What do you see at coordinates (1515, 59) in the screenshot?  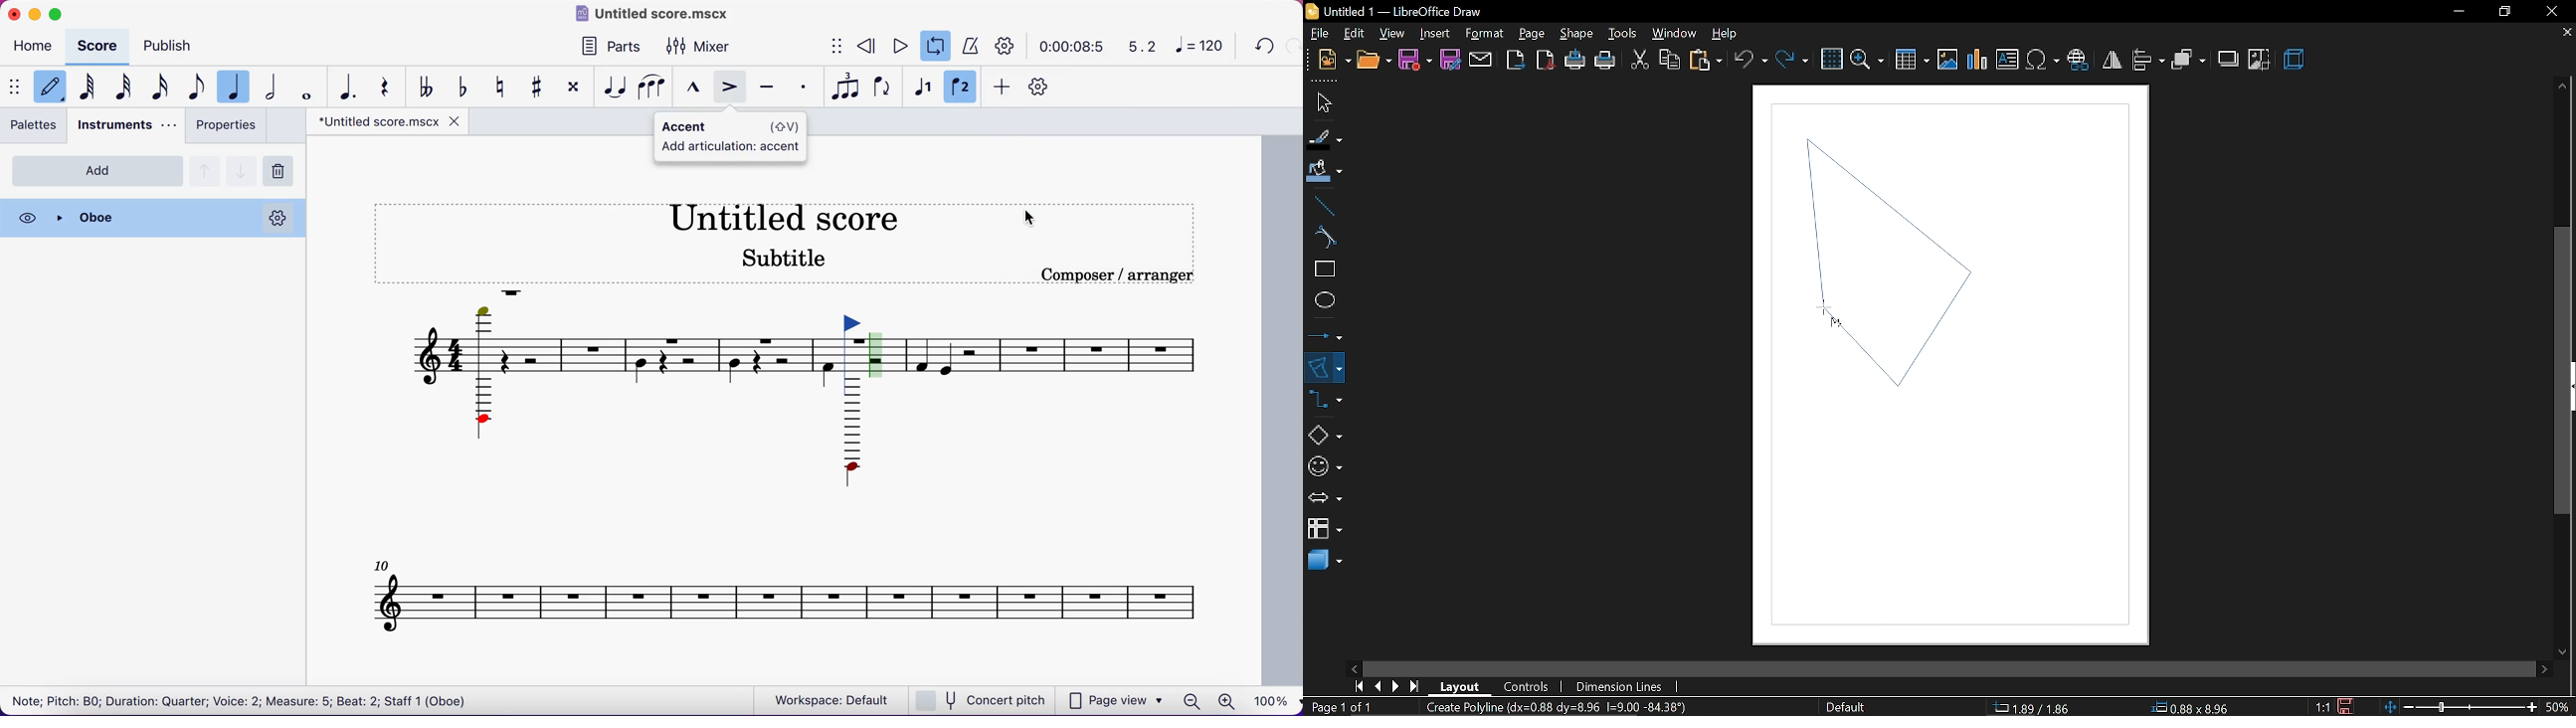 I see `export` at bounding box center [1515, 59].